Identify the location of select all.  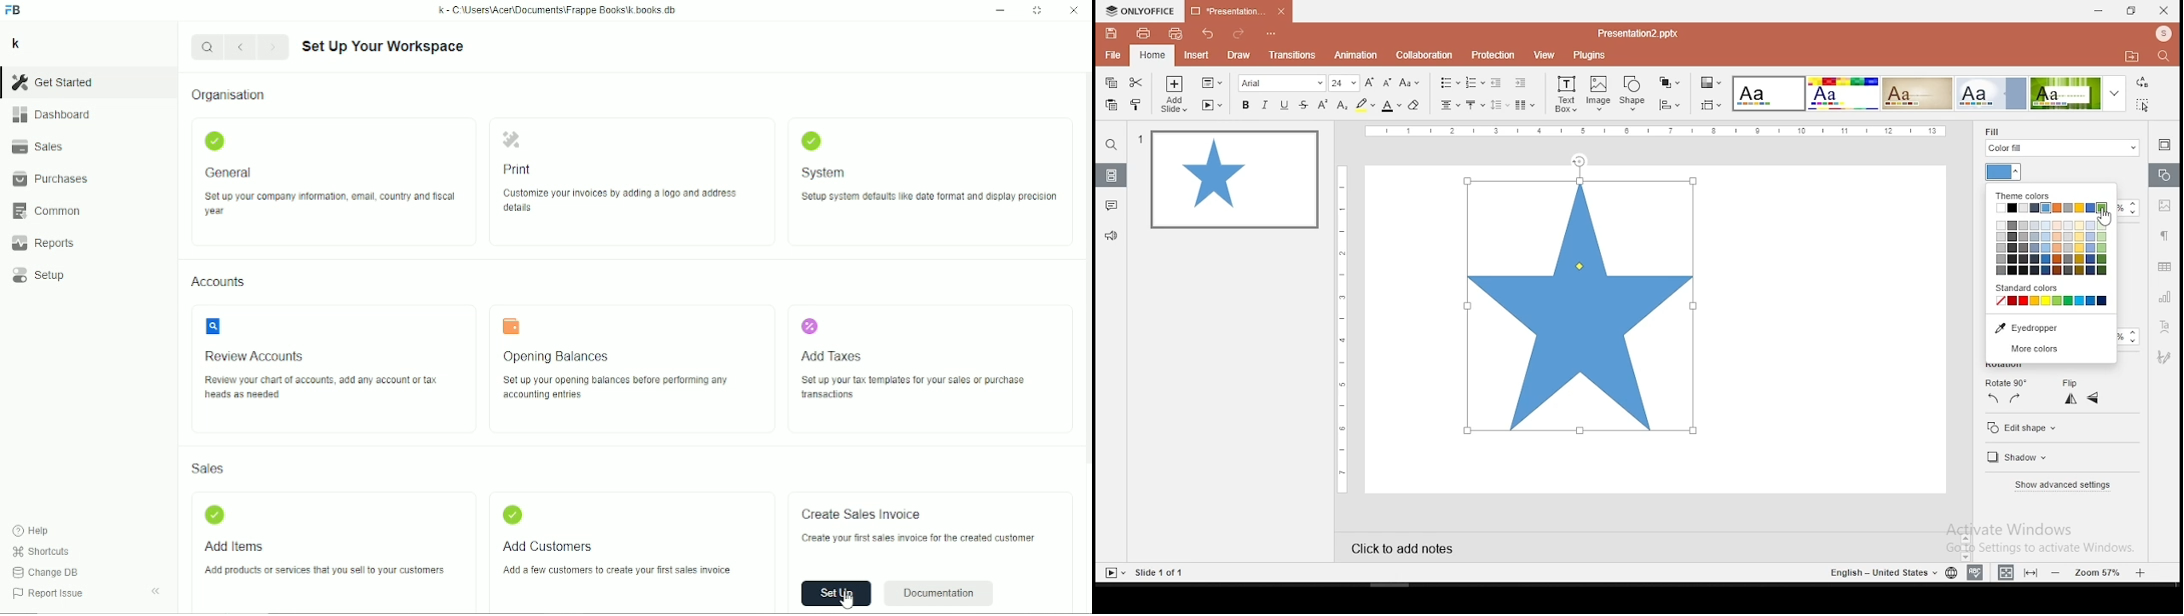
(2146, 104).